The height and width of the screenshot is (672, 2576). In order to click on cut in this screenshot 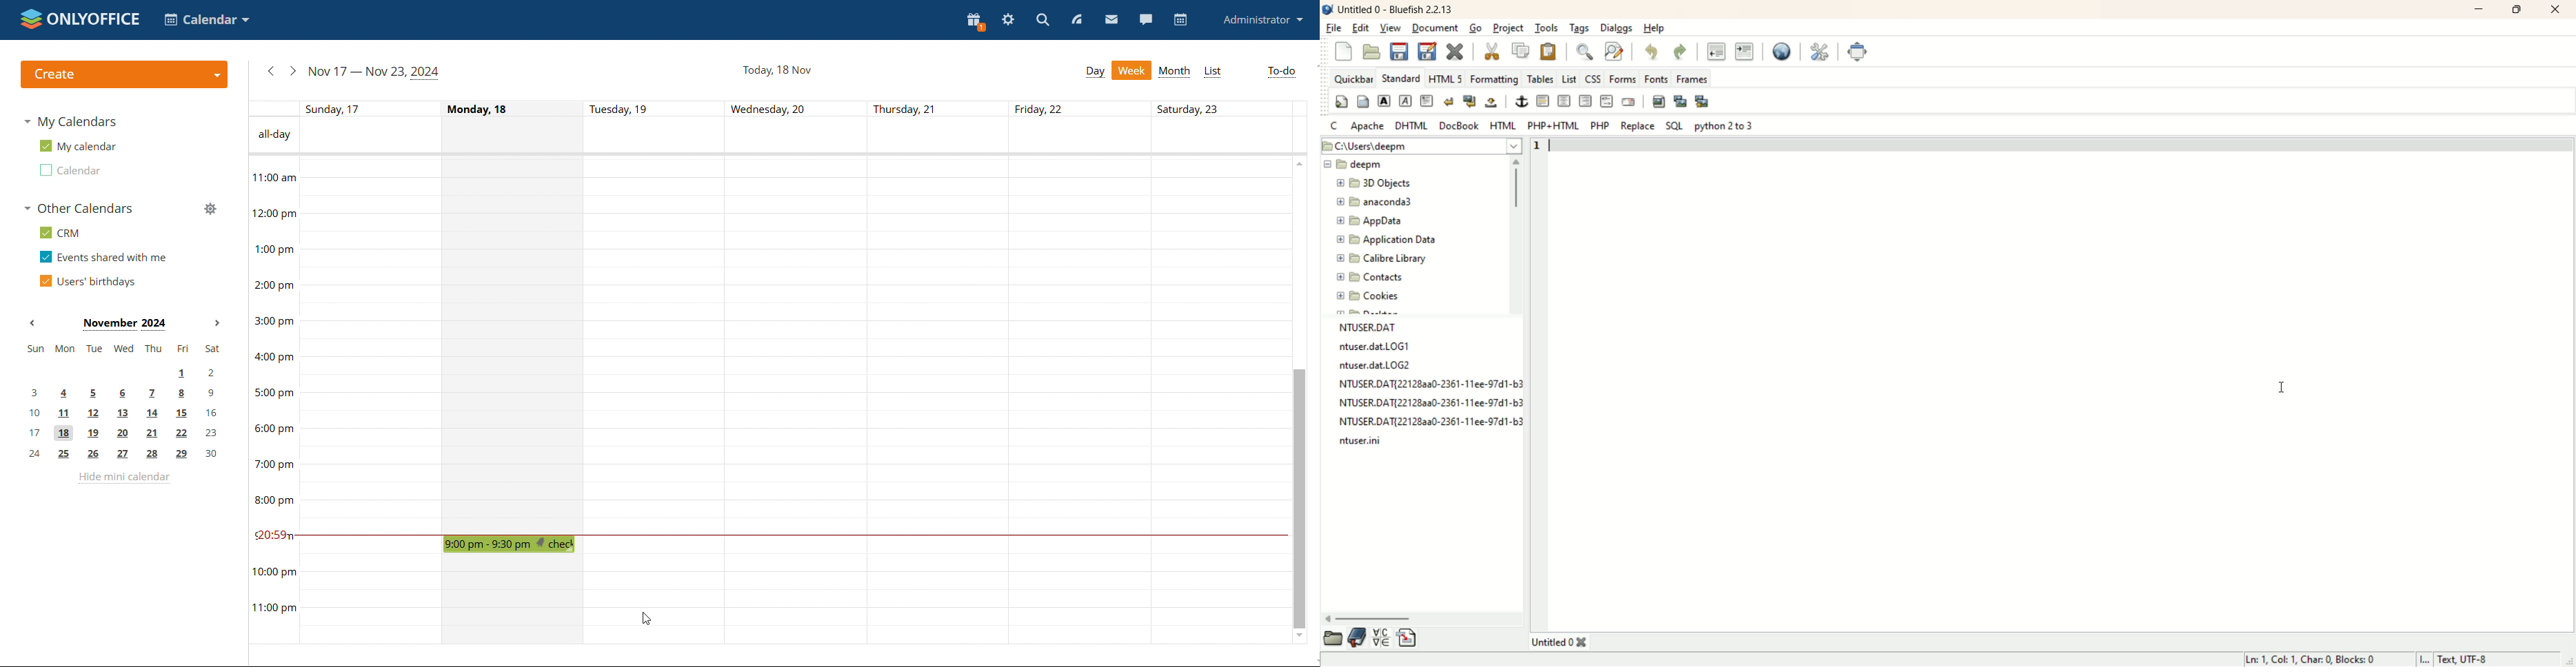, I will do `click(1493, 50)`.